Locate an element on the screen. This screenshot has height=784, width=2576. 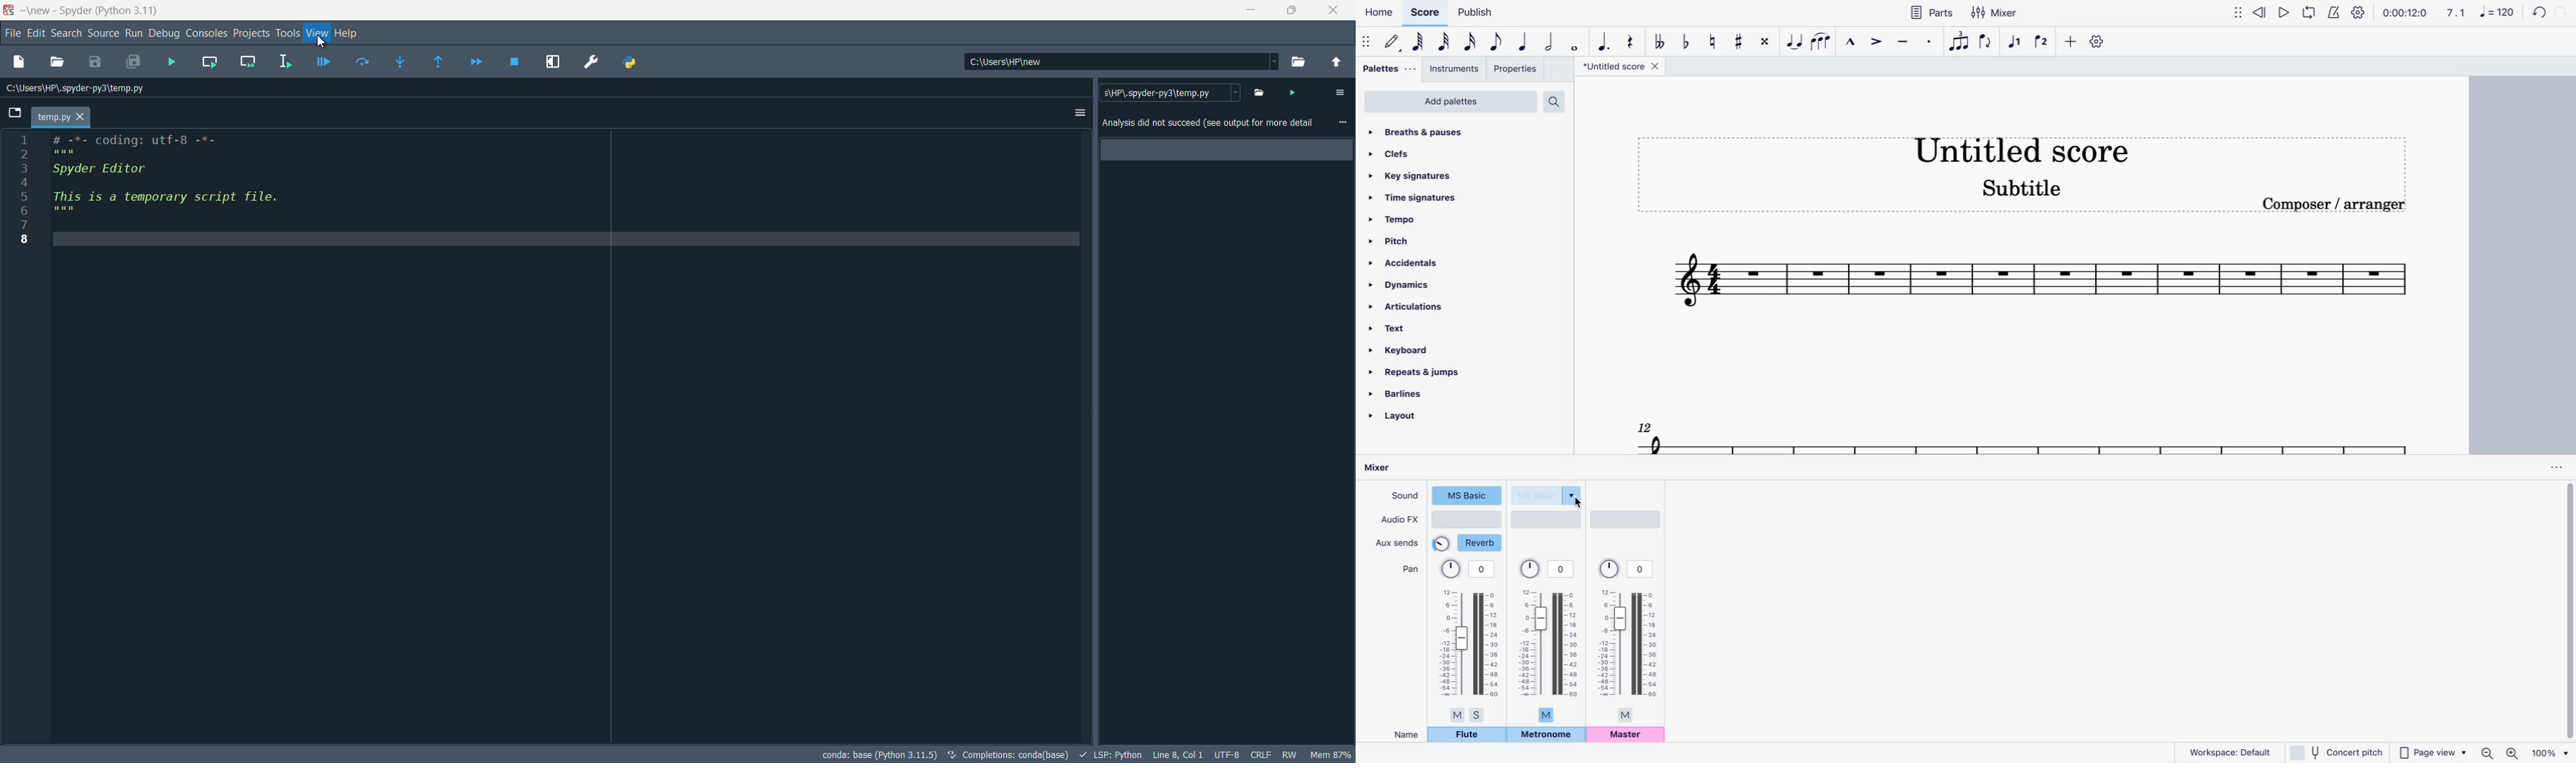
toggle double sharp is located at coordinates (1765, 43).